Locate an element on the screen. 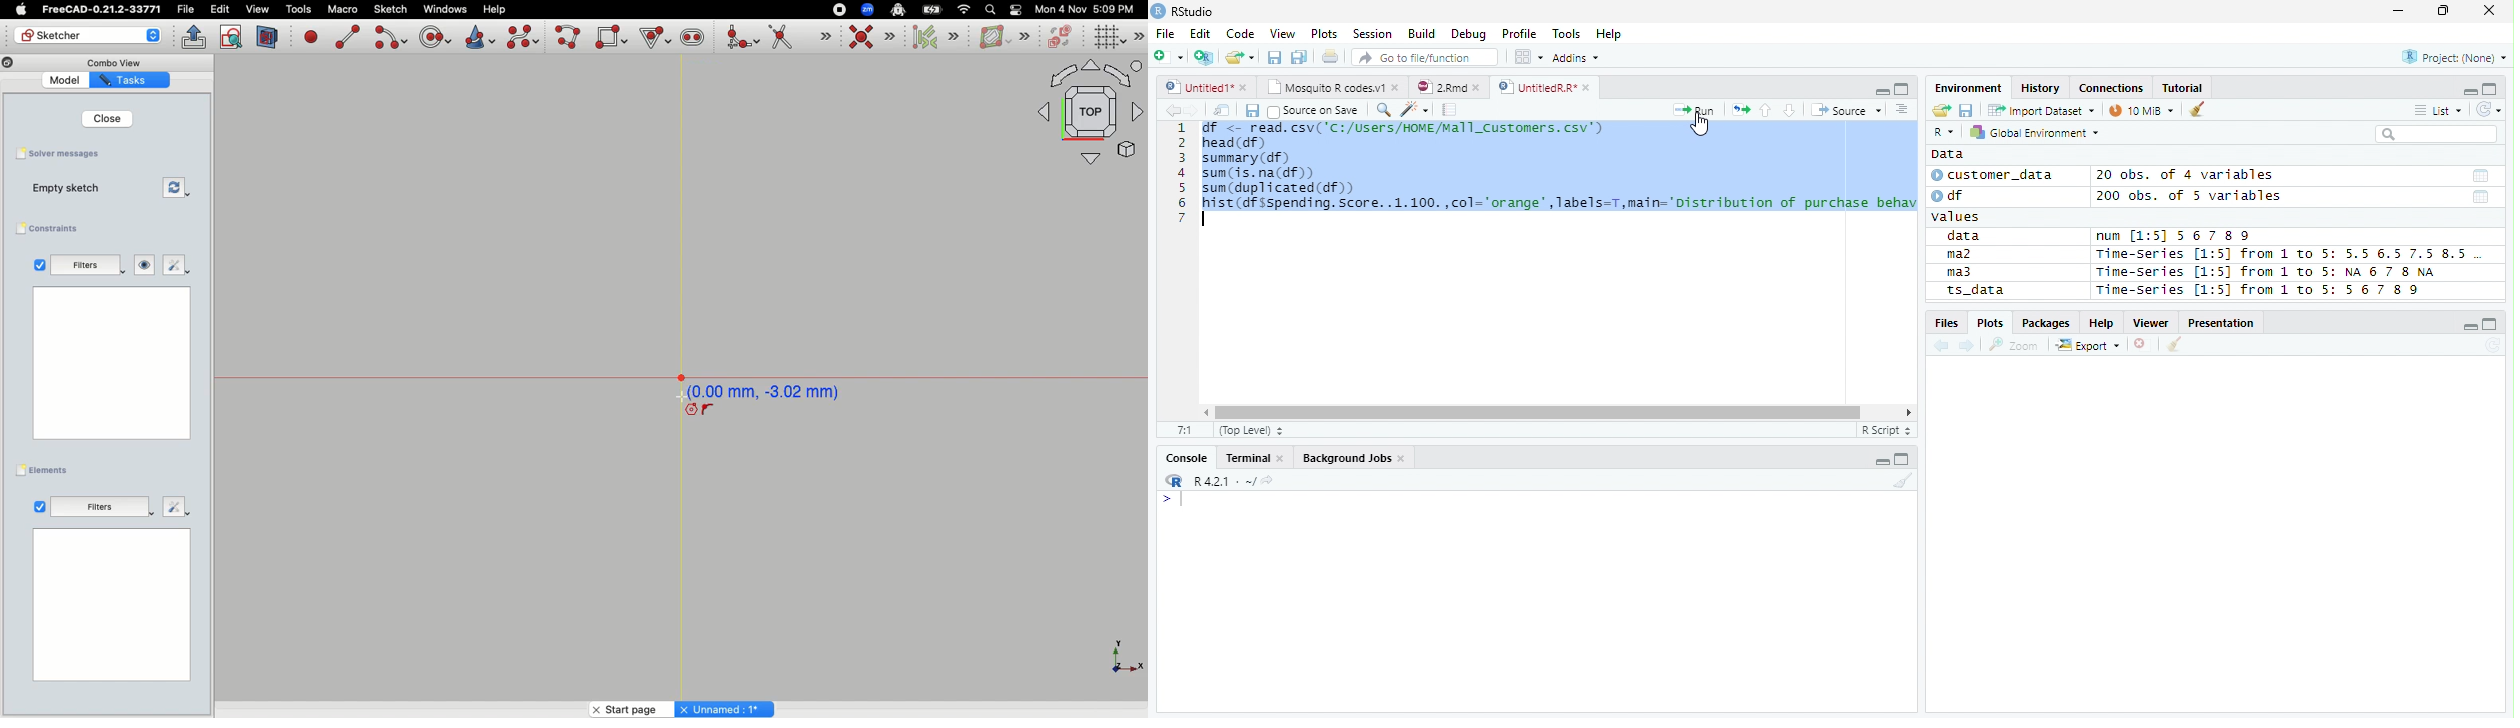 This screenshot has width=2520, height=728. Create rectangle is located at coordinates (612, 37).